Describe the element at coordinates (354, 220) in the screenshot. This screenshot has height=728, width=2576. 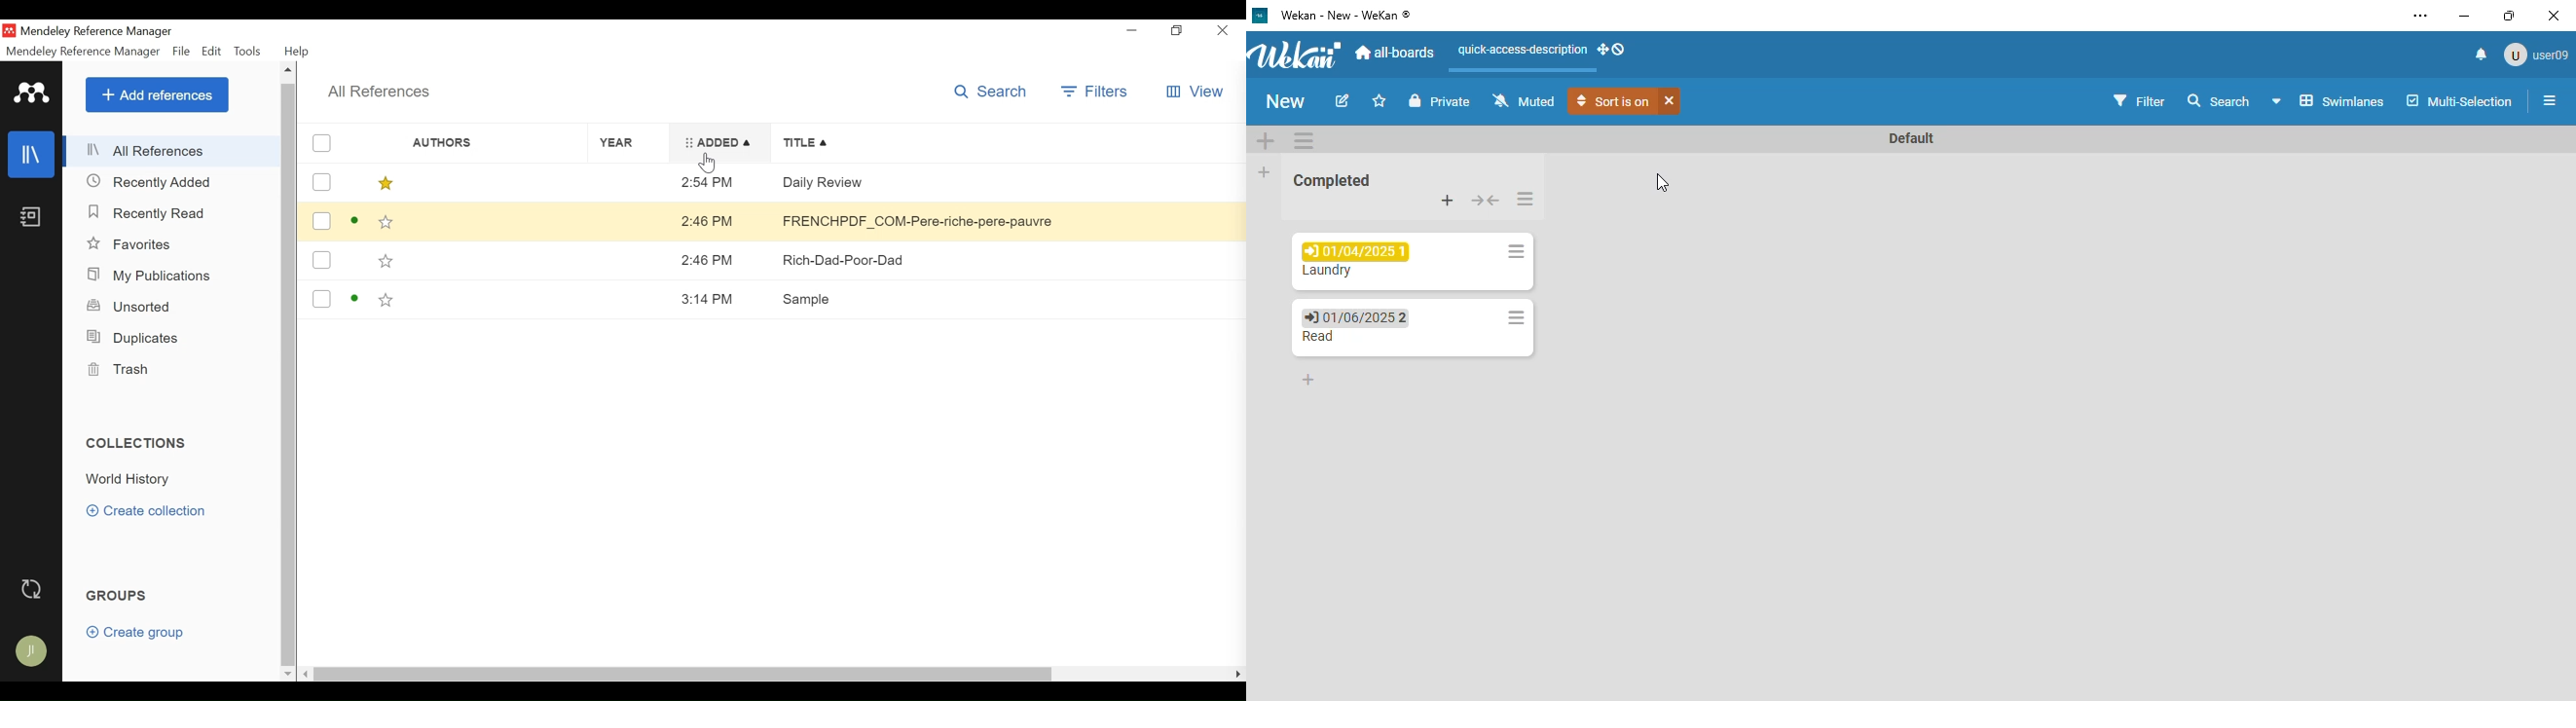
I see `active` at that location.